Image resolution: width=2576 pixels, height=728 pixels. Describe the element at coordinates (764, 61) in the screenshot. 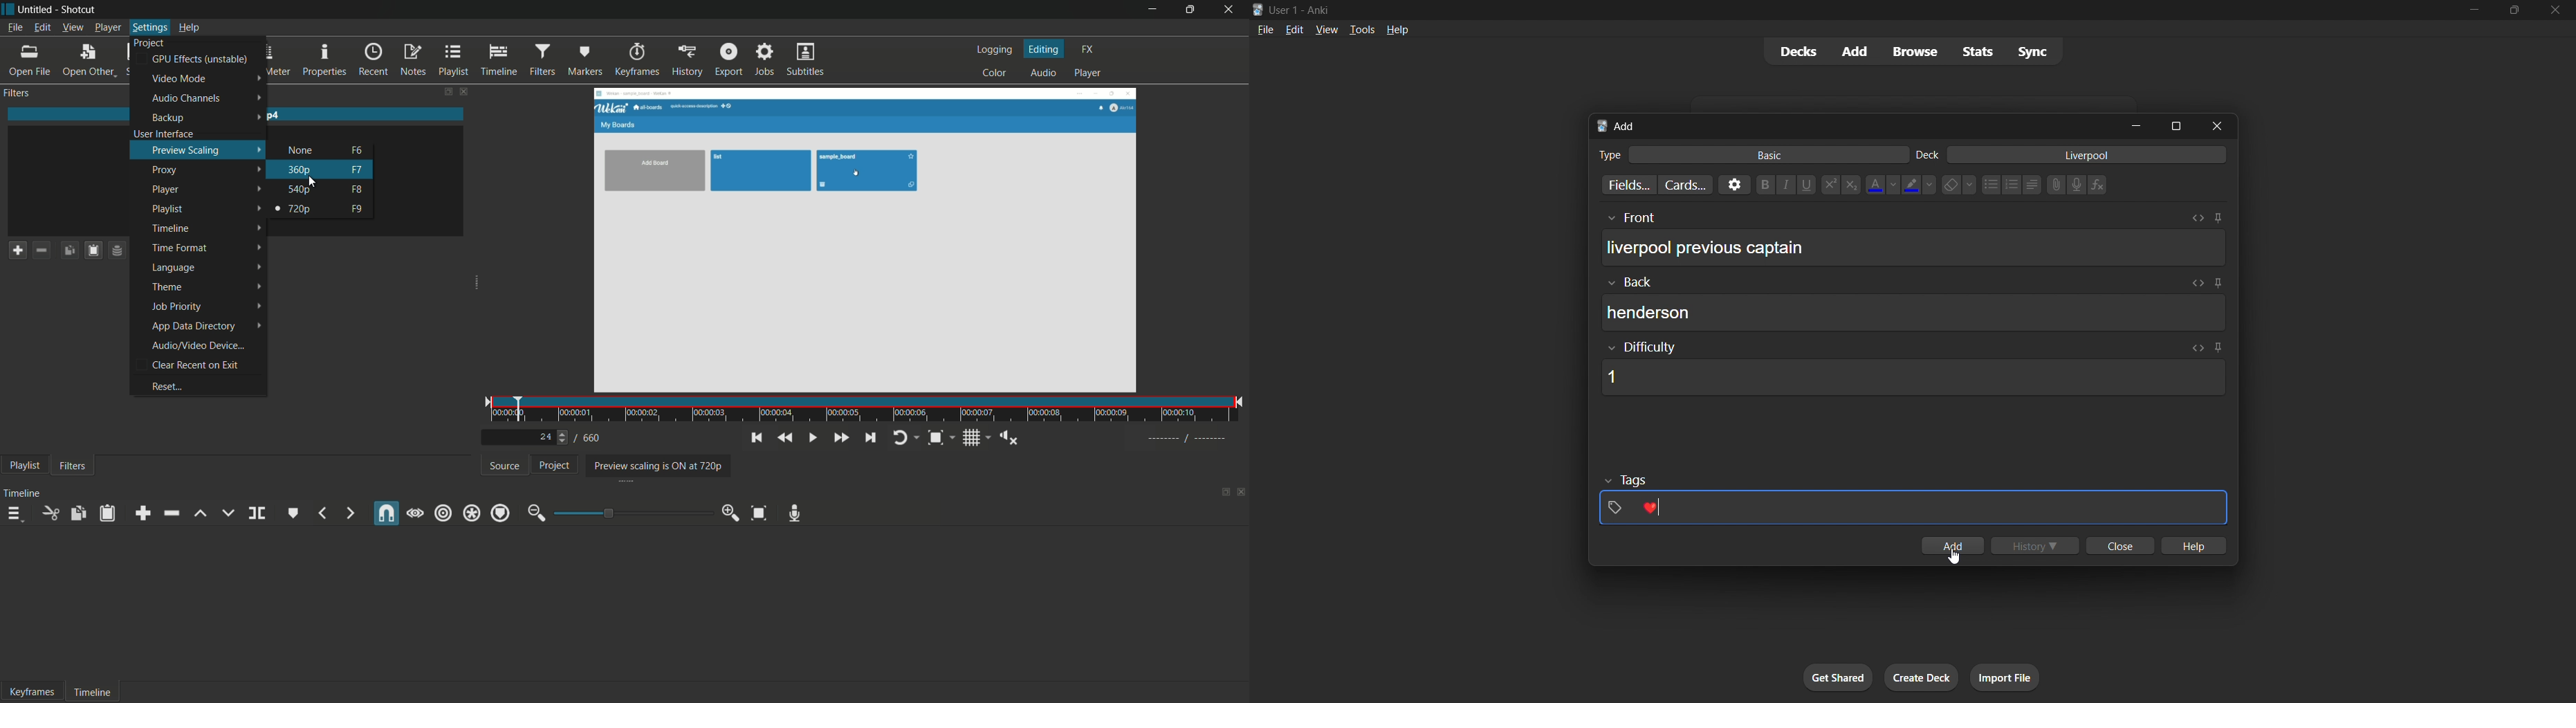

I see `jobs` at that location.